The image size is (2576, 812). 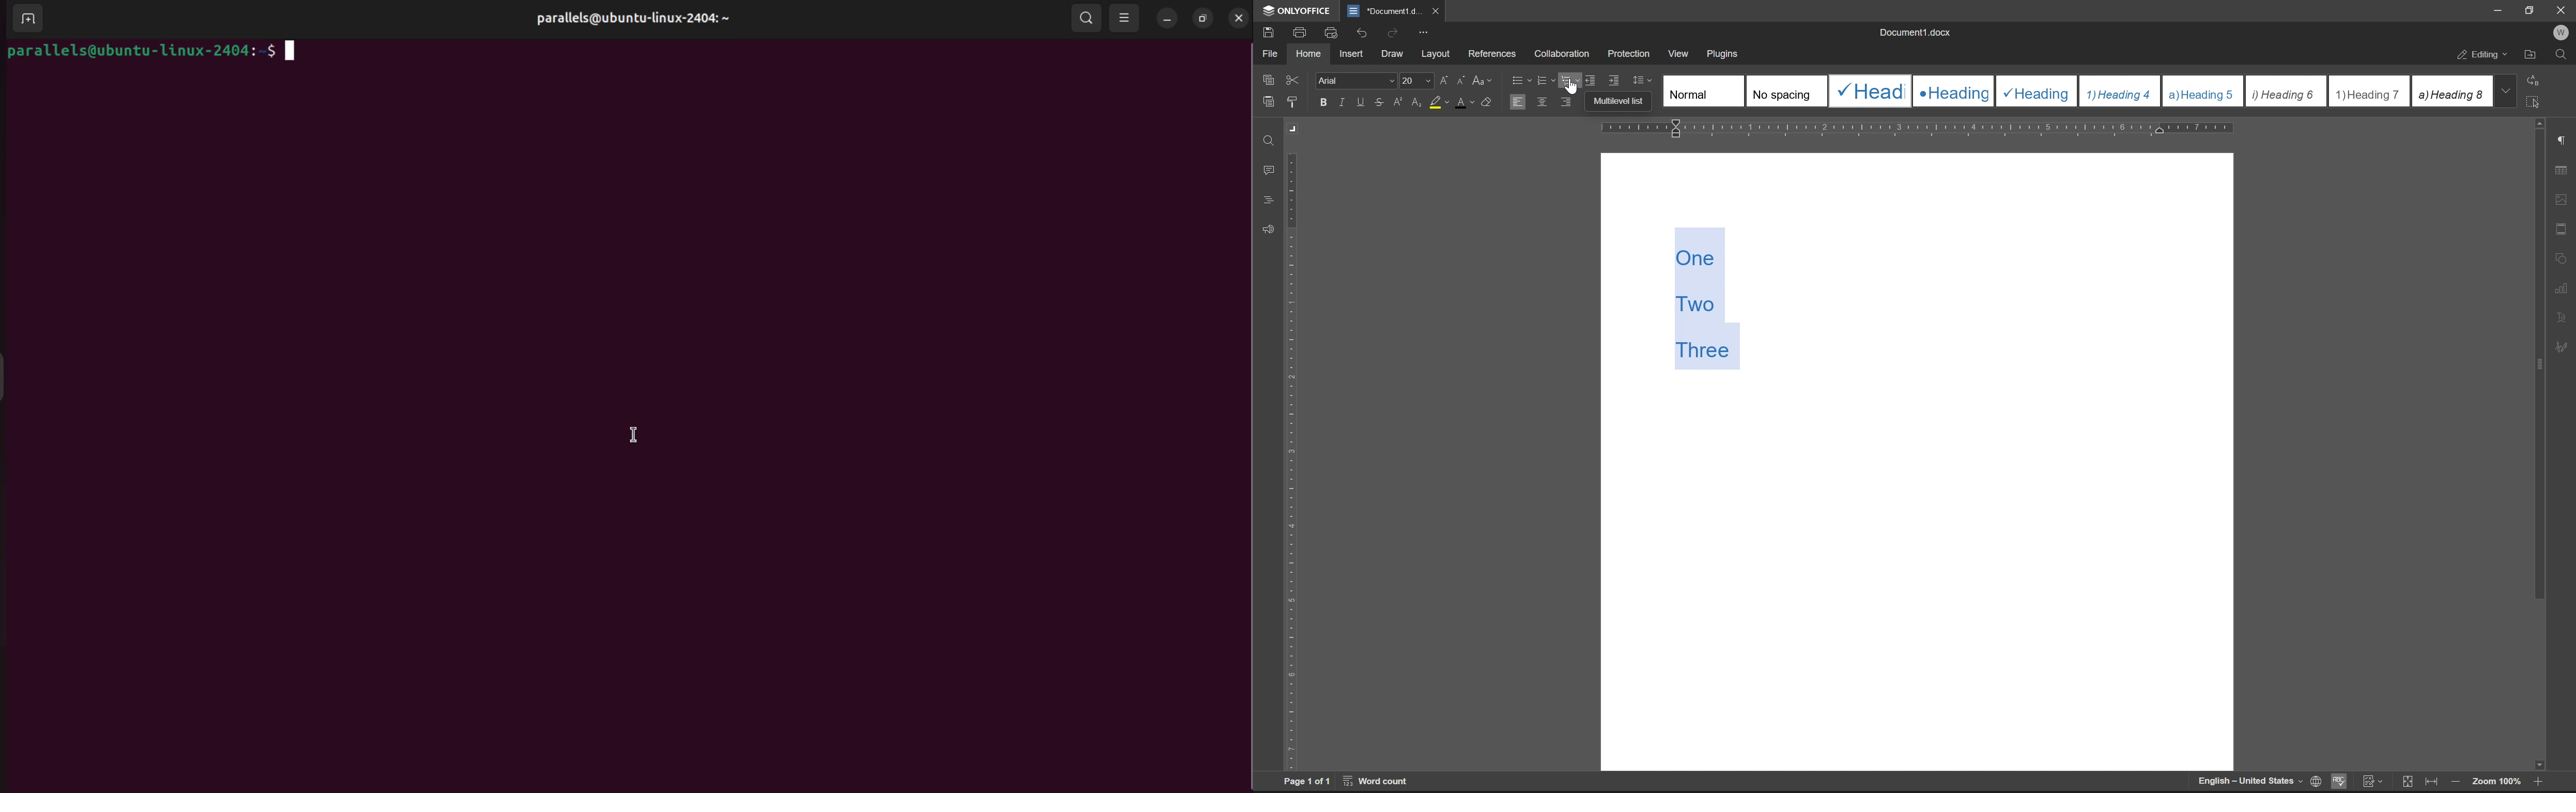 What do you see at coordinates (1519, 79) in the screenshot?
I see `bullets` at bounding box center [1519, 79].